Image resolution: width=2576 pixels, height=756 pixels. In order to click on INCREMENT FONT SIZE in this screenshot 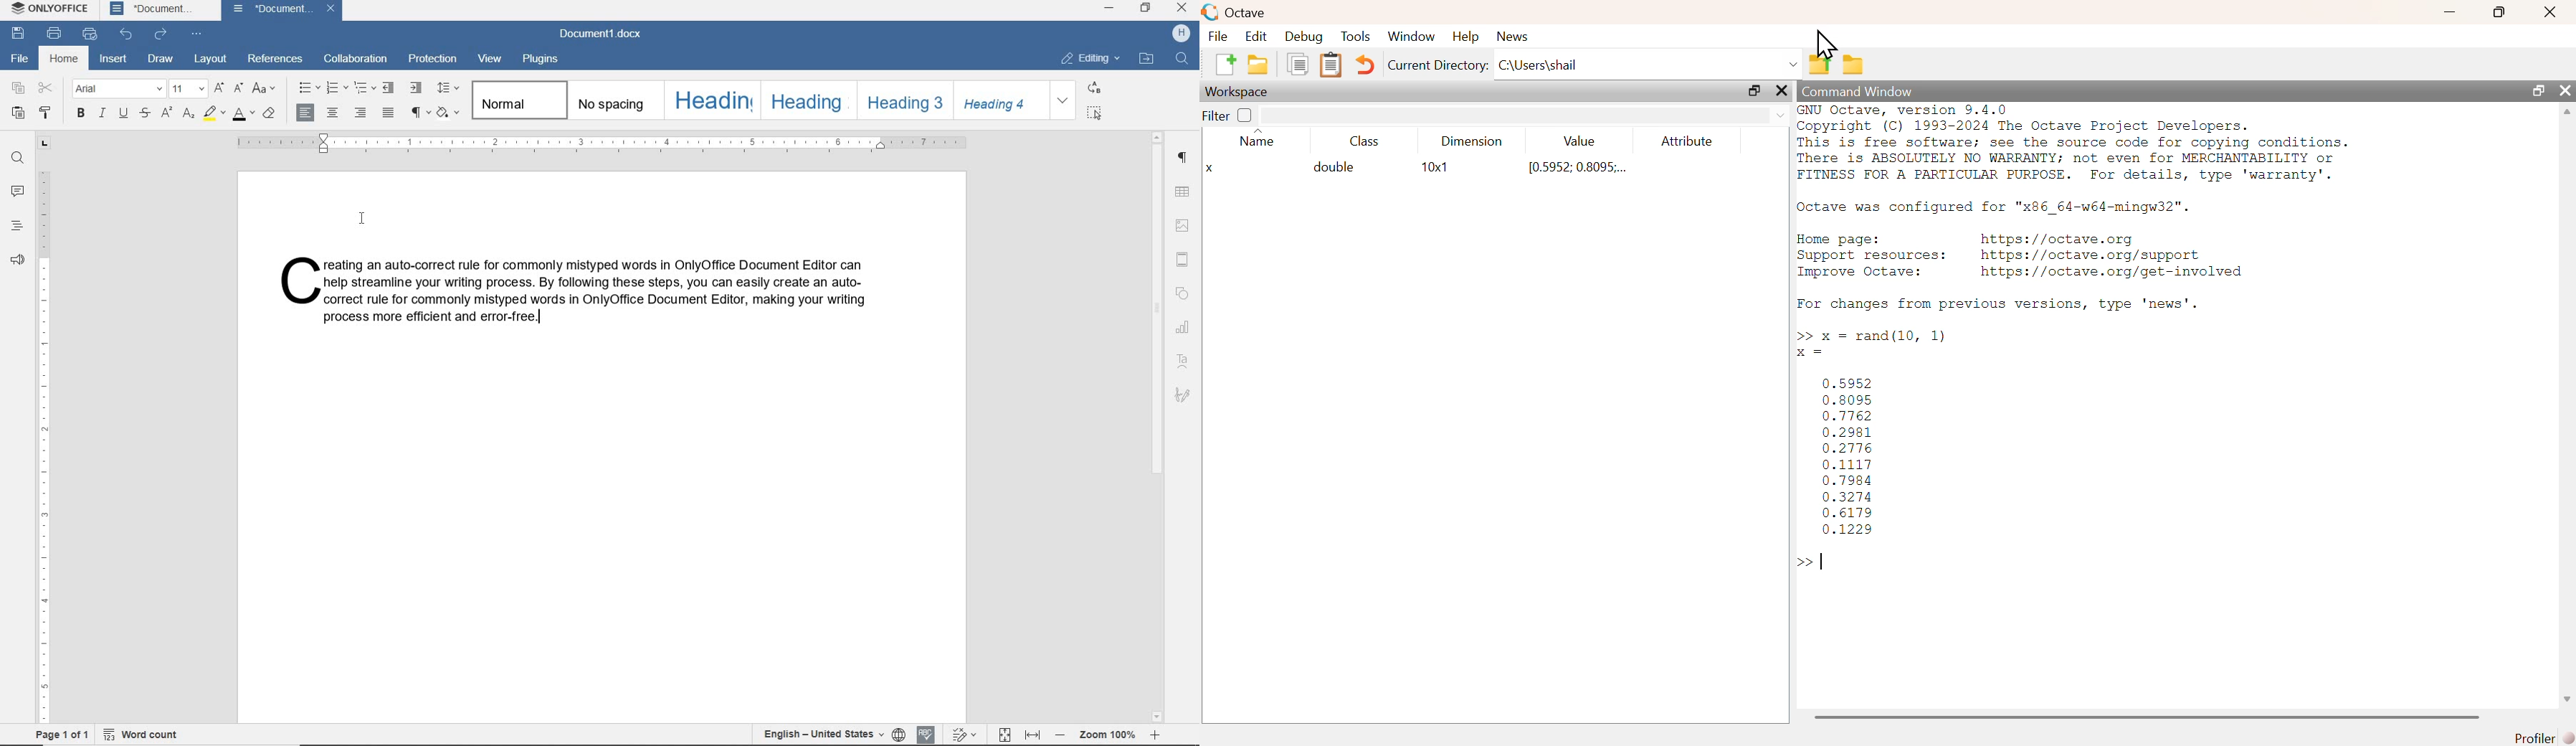, I will do `click(220, 87)`.